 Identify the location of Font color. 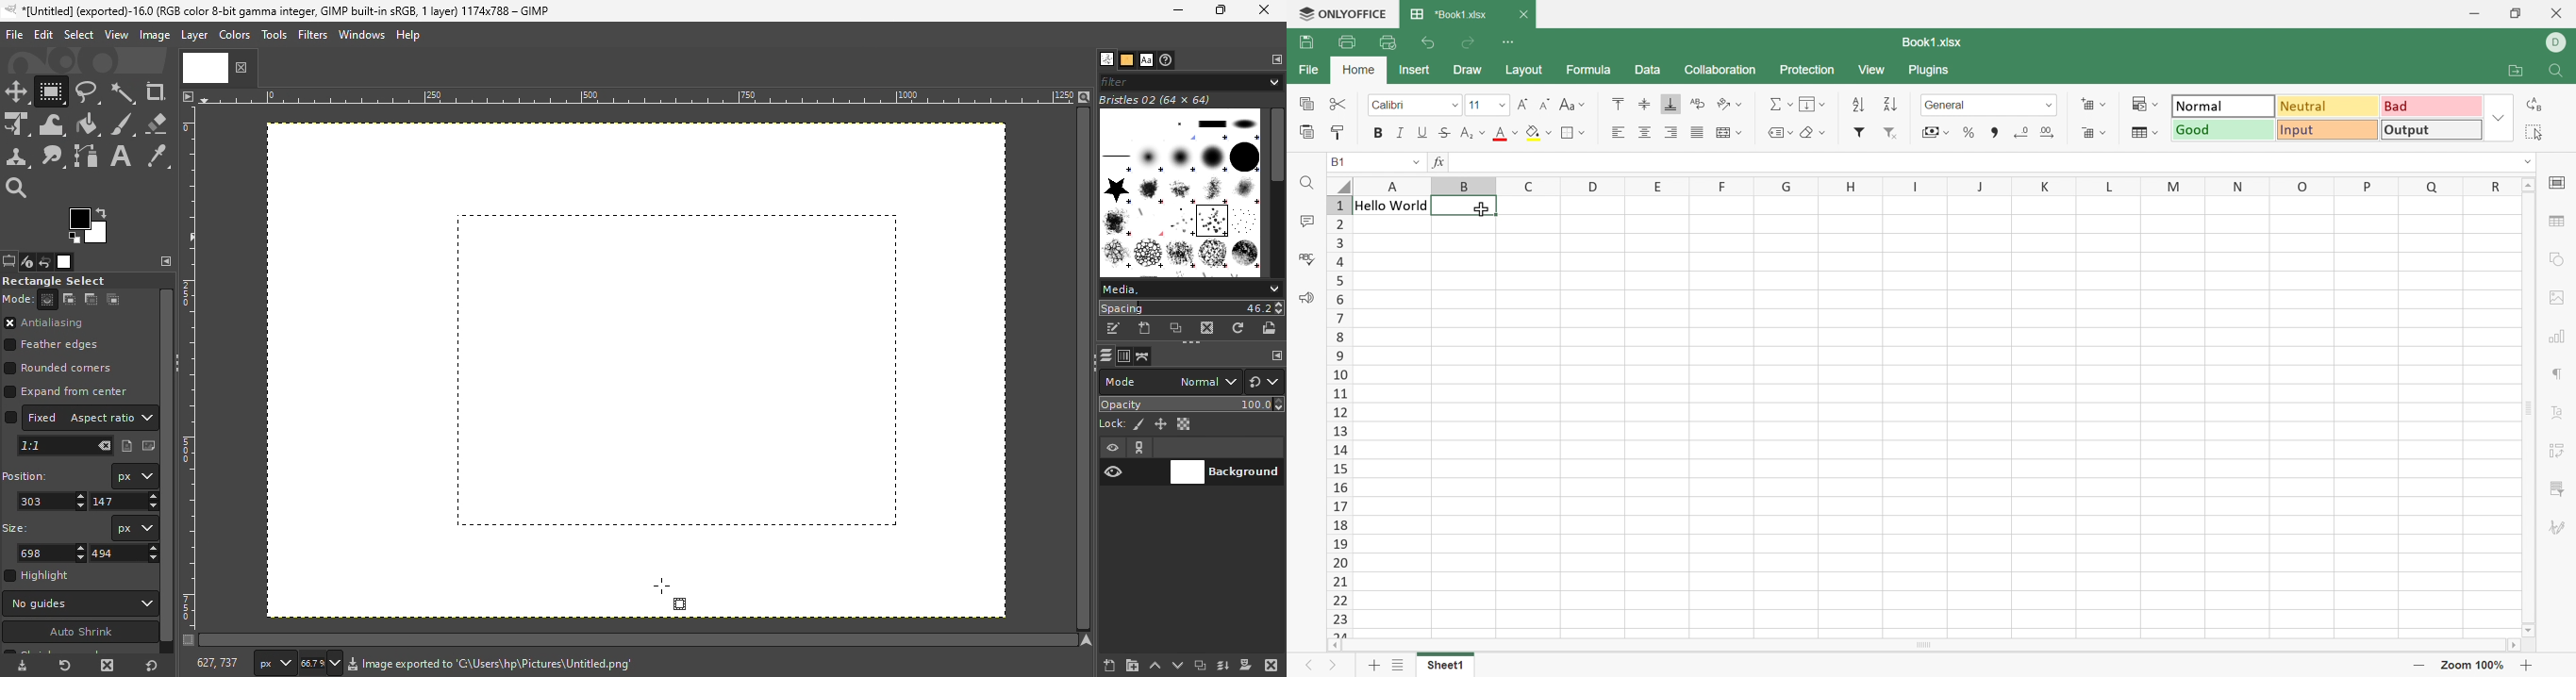
(1506, 132).